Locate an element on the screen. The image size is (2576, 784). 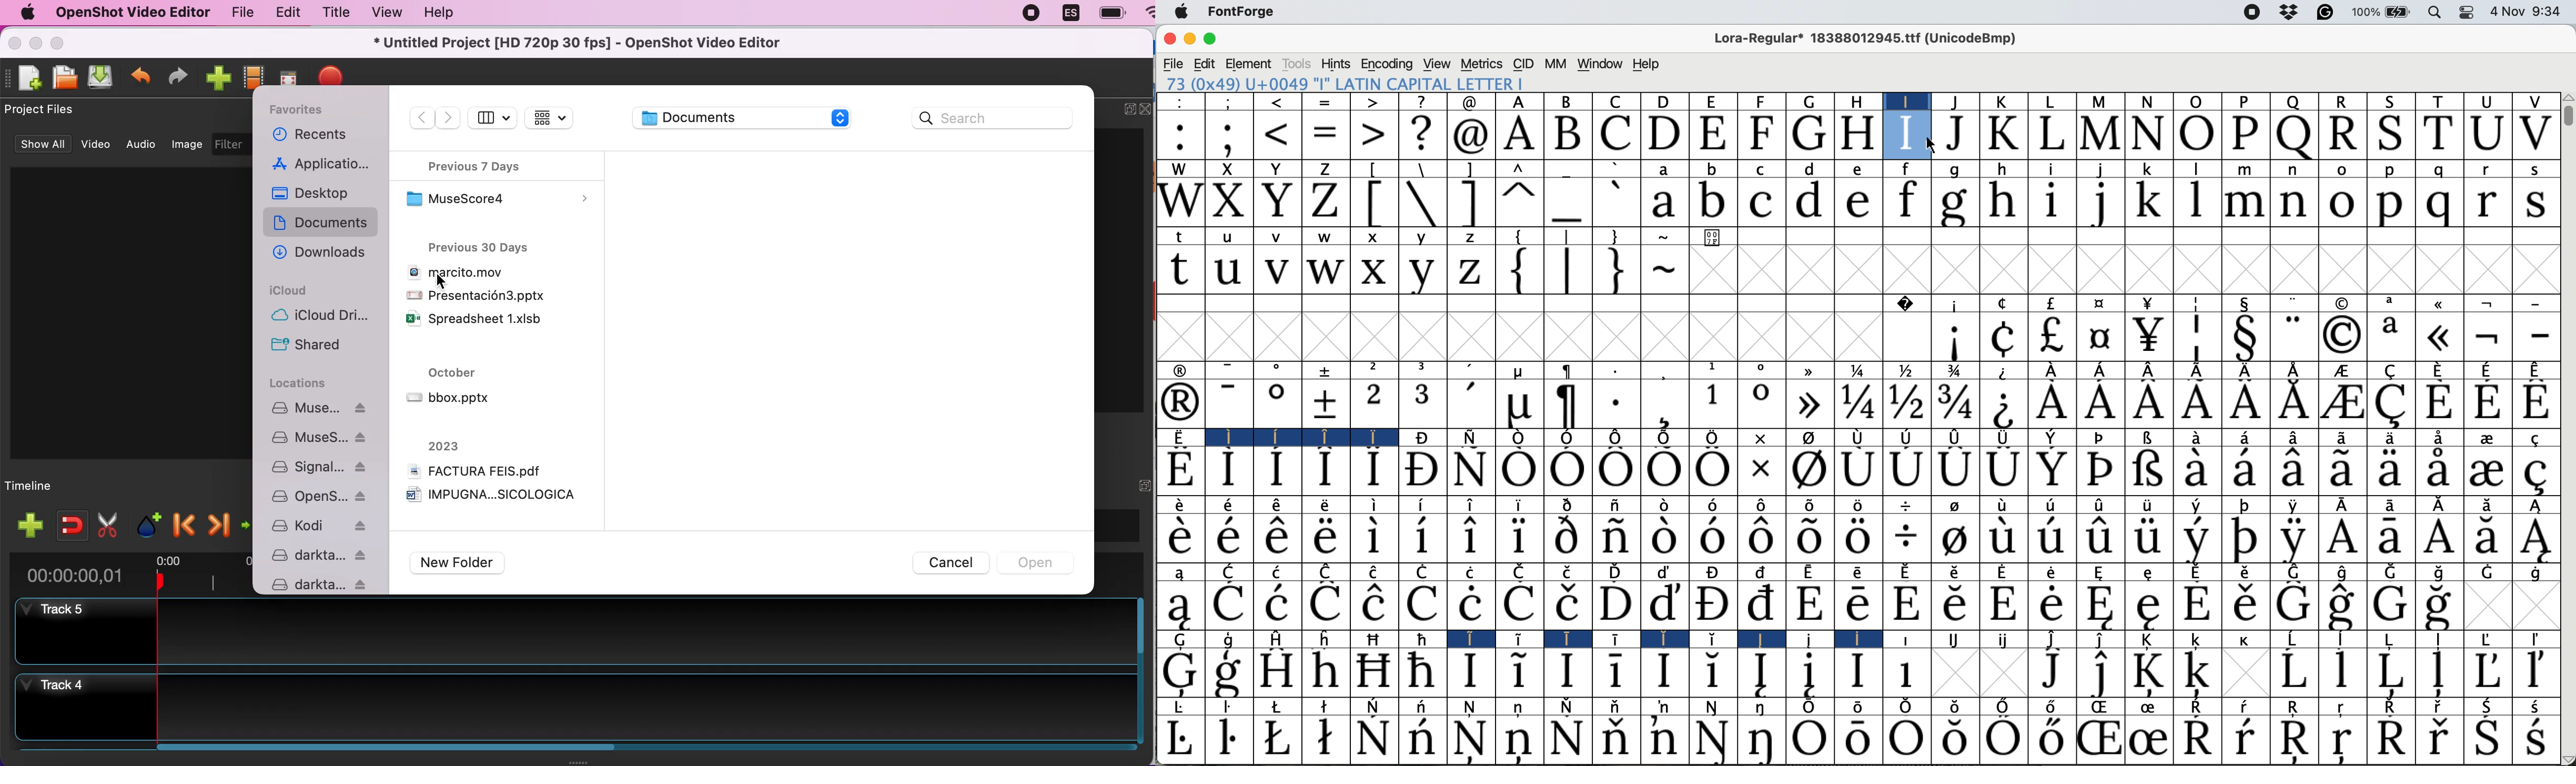
Symbol is located at coordinates (2440, 438).